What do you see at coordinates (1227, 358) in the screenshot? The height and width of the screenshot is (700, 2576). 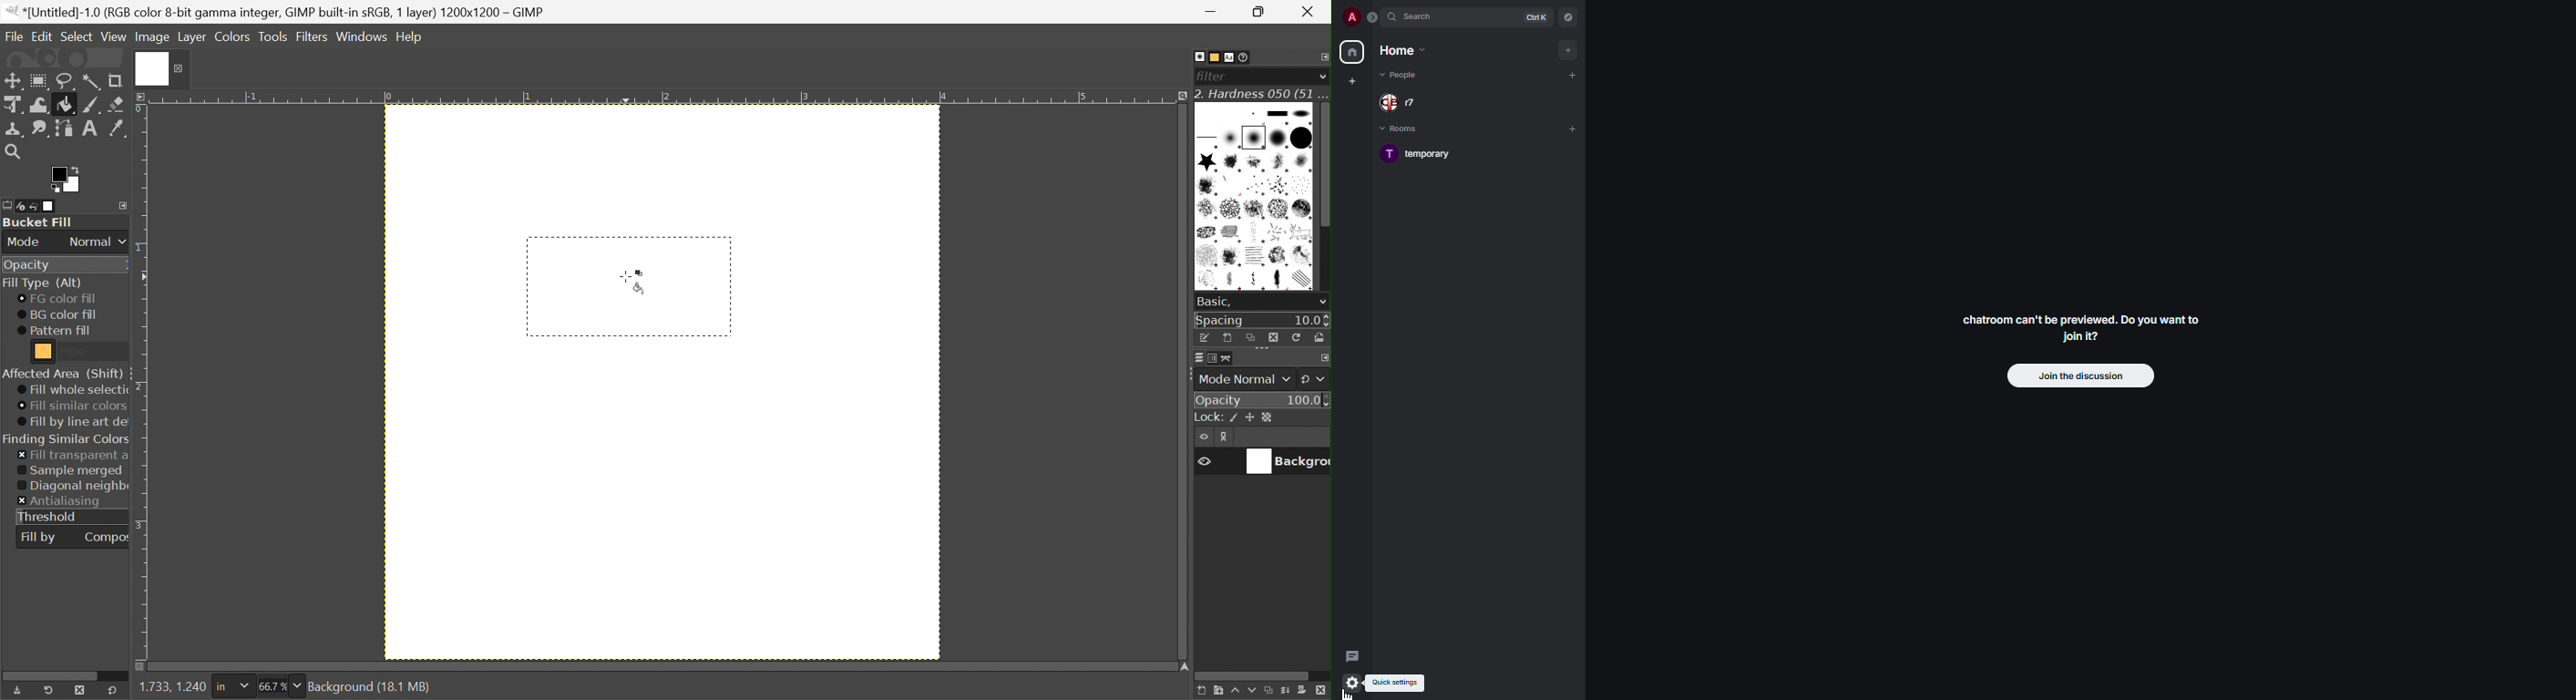 I see `Paths` at bounding box center [1227, 358].